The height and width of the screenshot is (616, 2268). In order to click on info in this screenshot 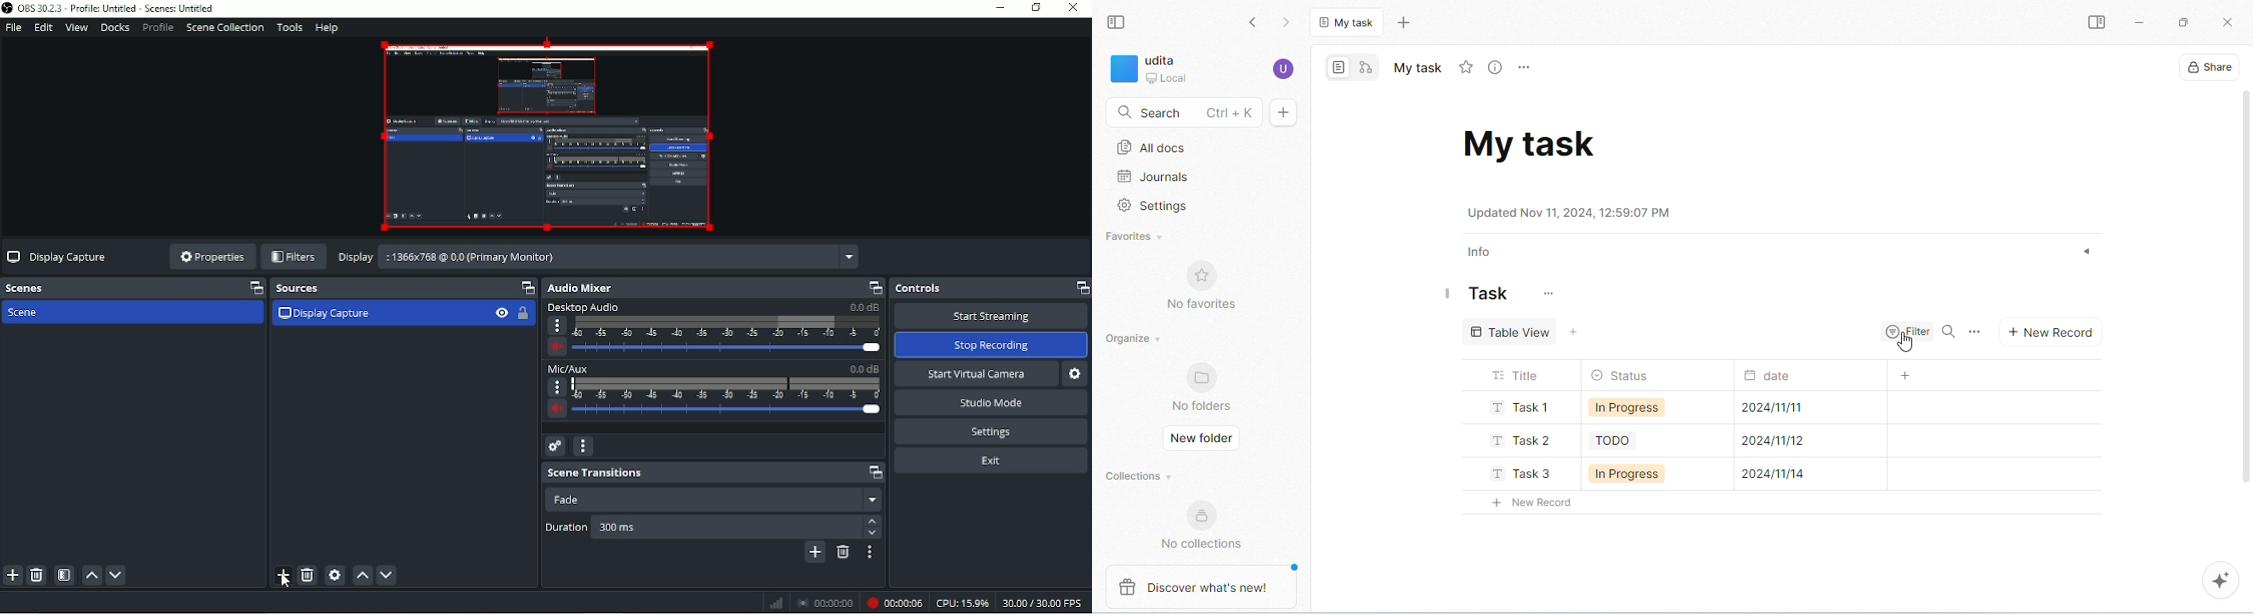, I will do `click(1481, 253)`.